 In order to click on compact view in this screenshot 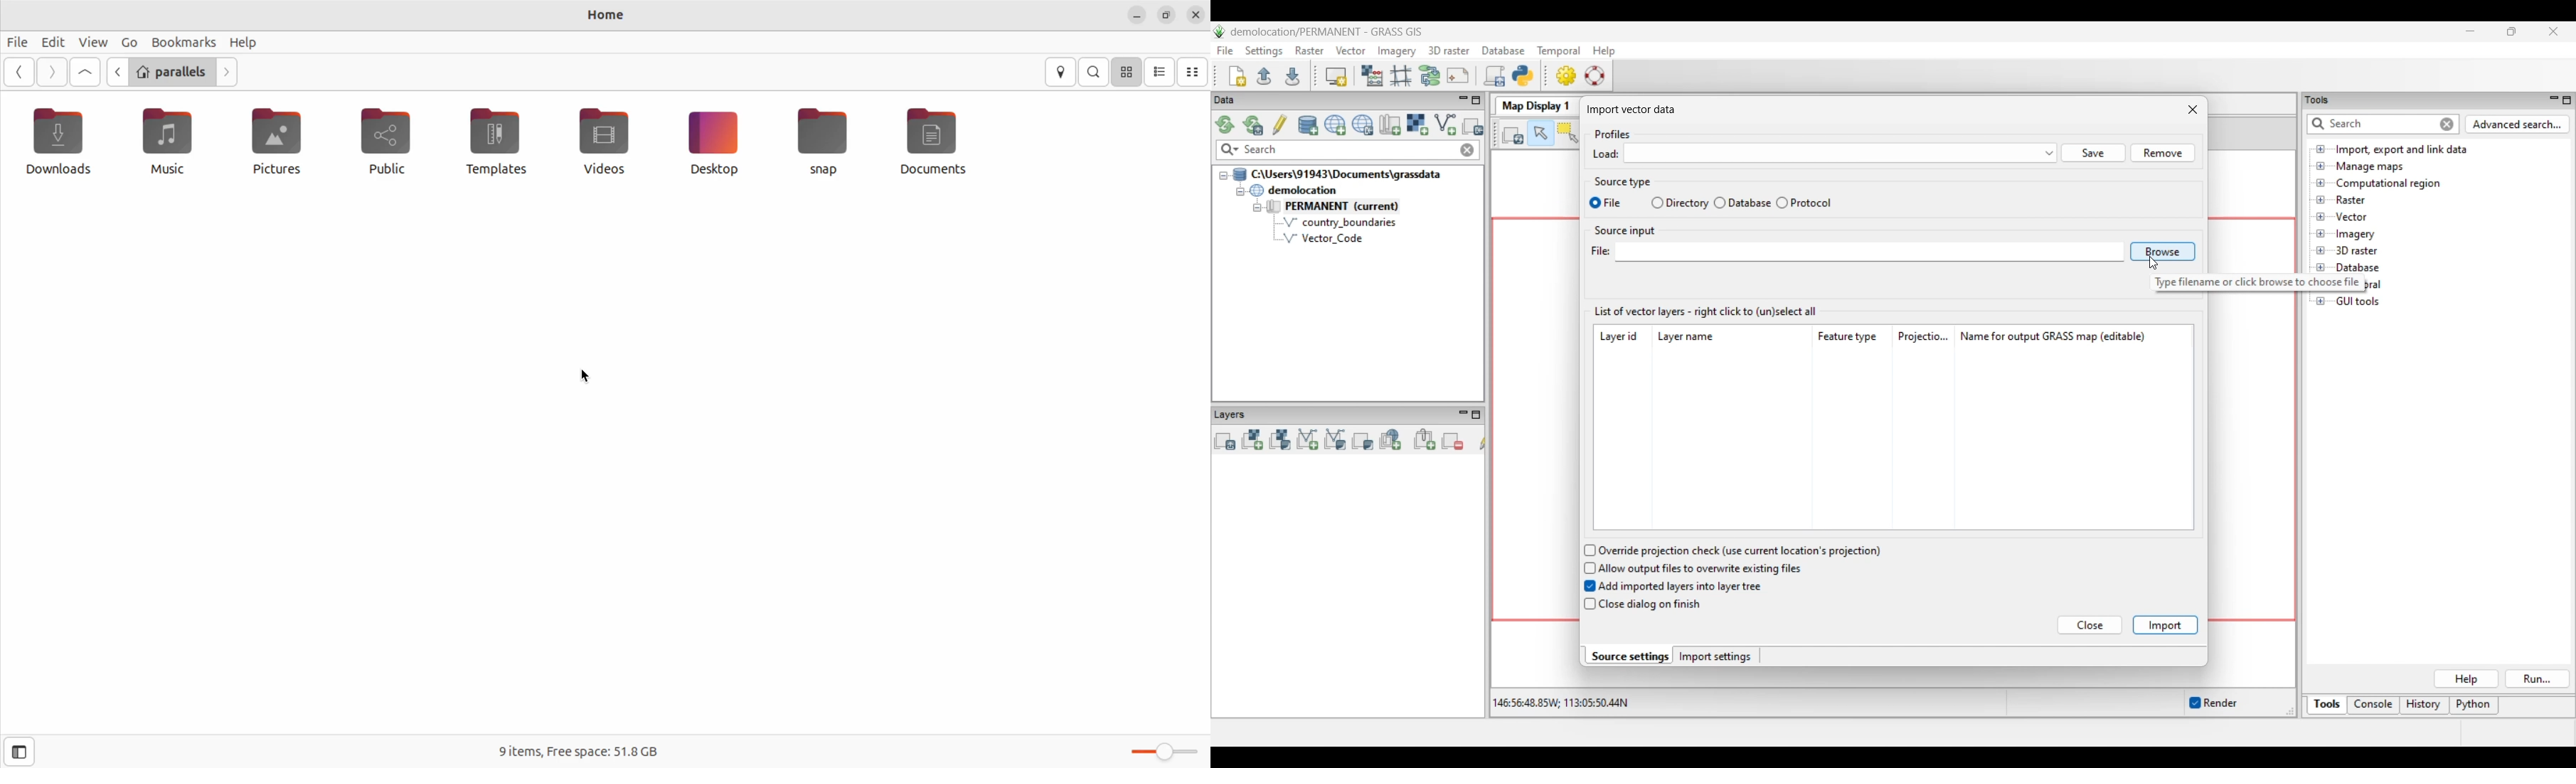, I will do `click(1195, 72)`.